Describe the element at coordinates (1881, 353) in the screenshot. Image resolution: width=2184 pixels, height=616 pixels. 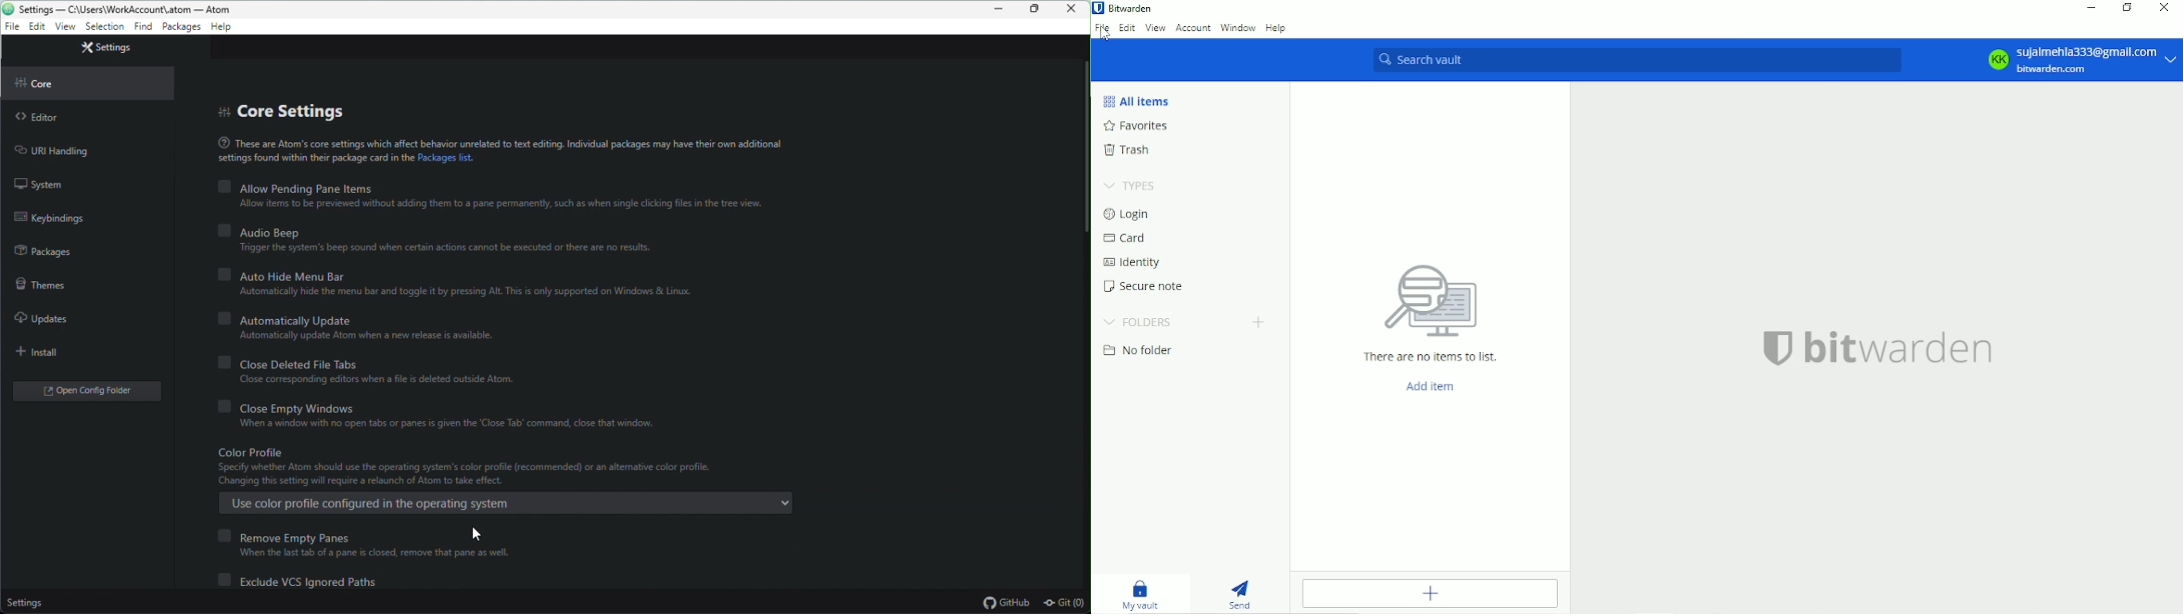
I see `bitwarden` at that location.